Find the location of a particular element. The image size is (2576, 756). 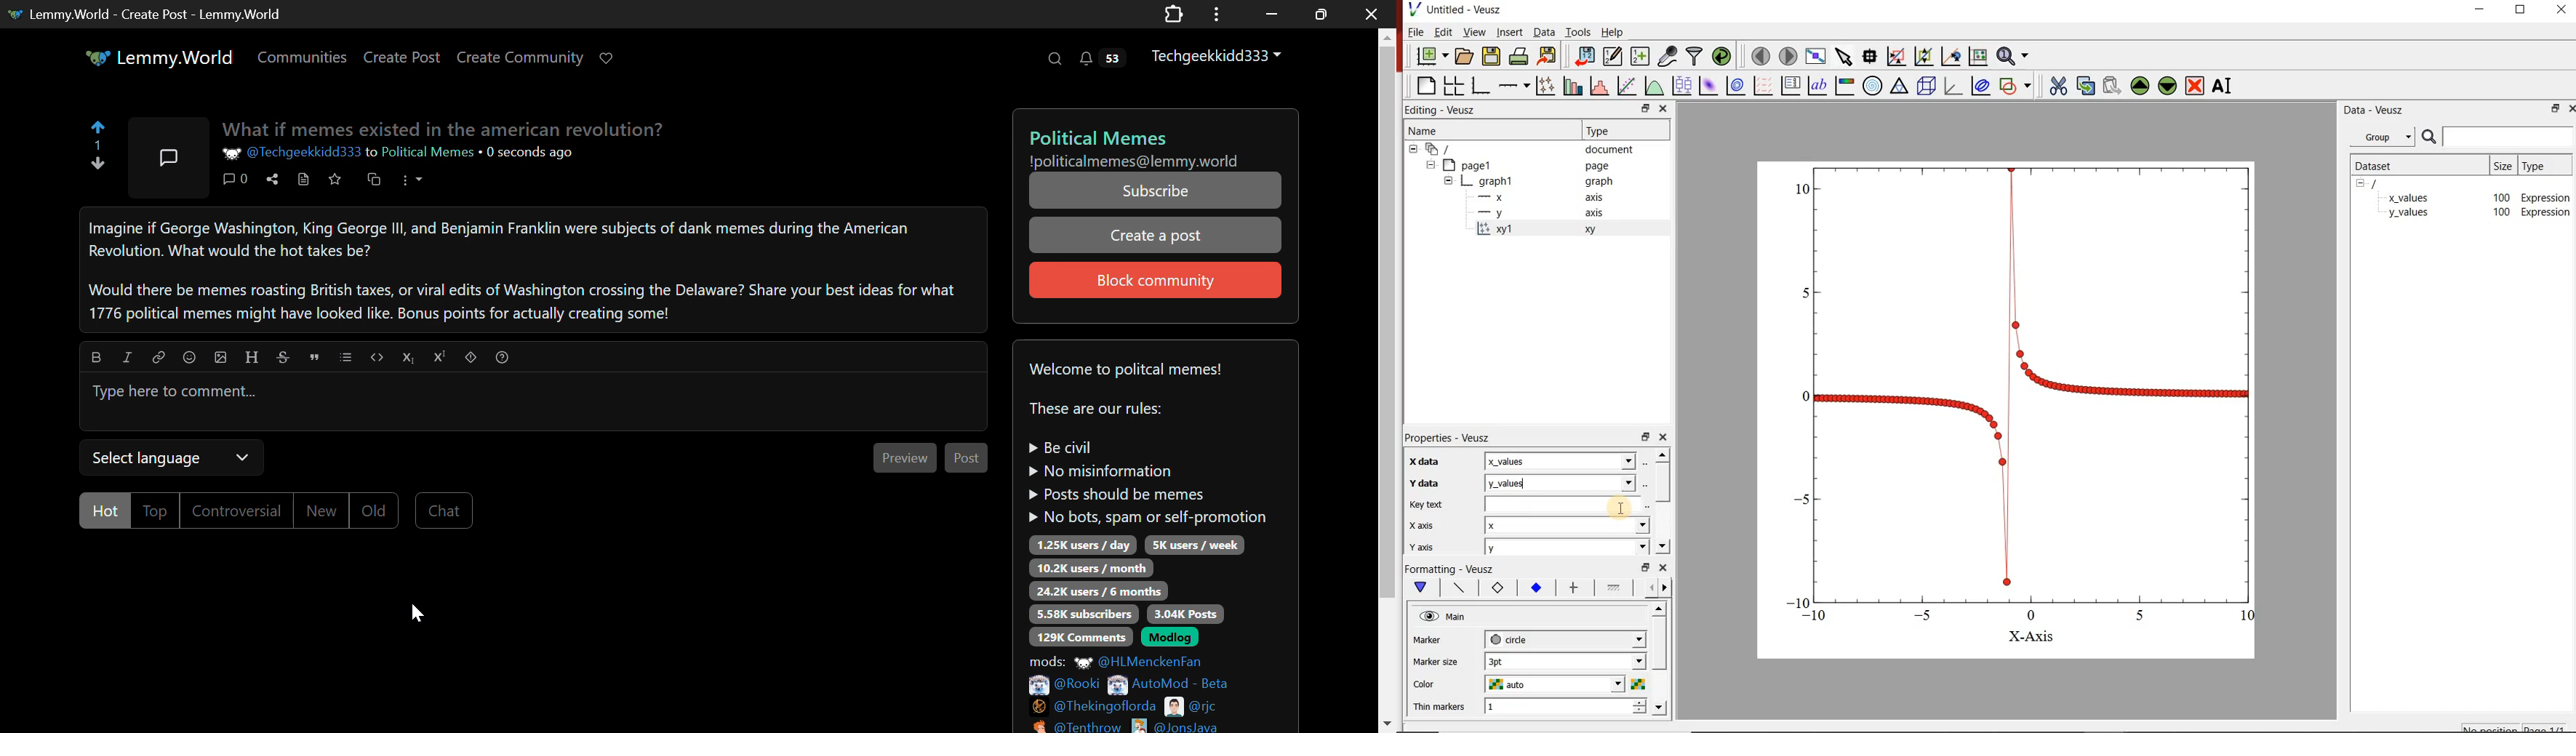

Bold is located at coordinates (97, 356).